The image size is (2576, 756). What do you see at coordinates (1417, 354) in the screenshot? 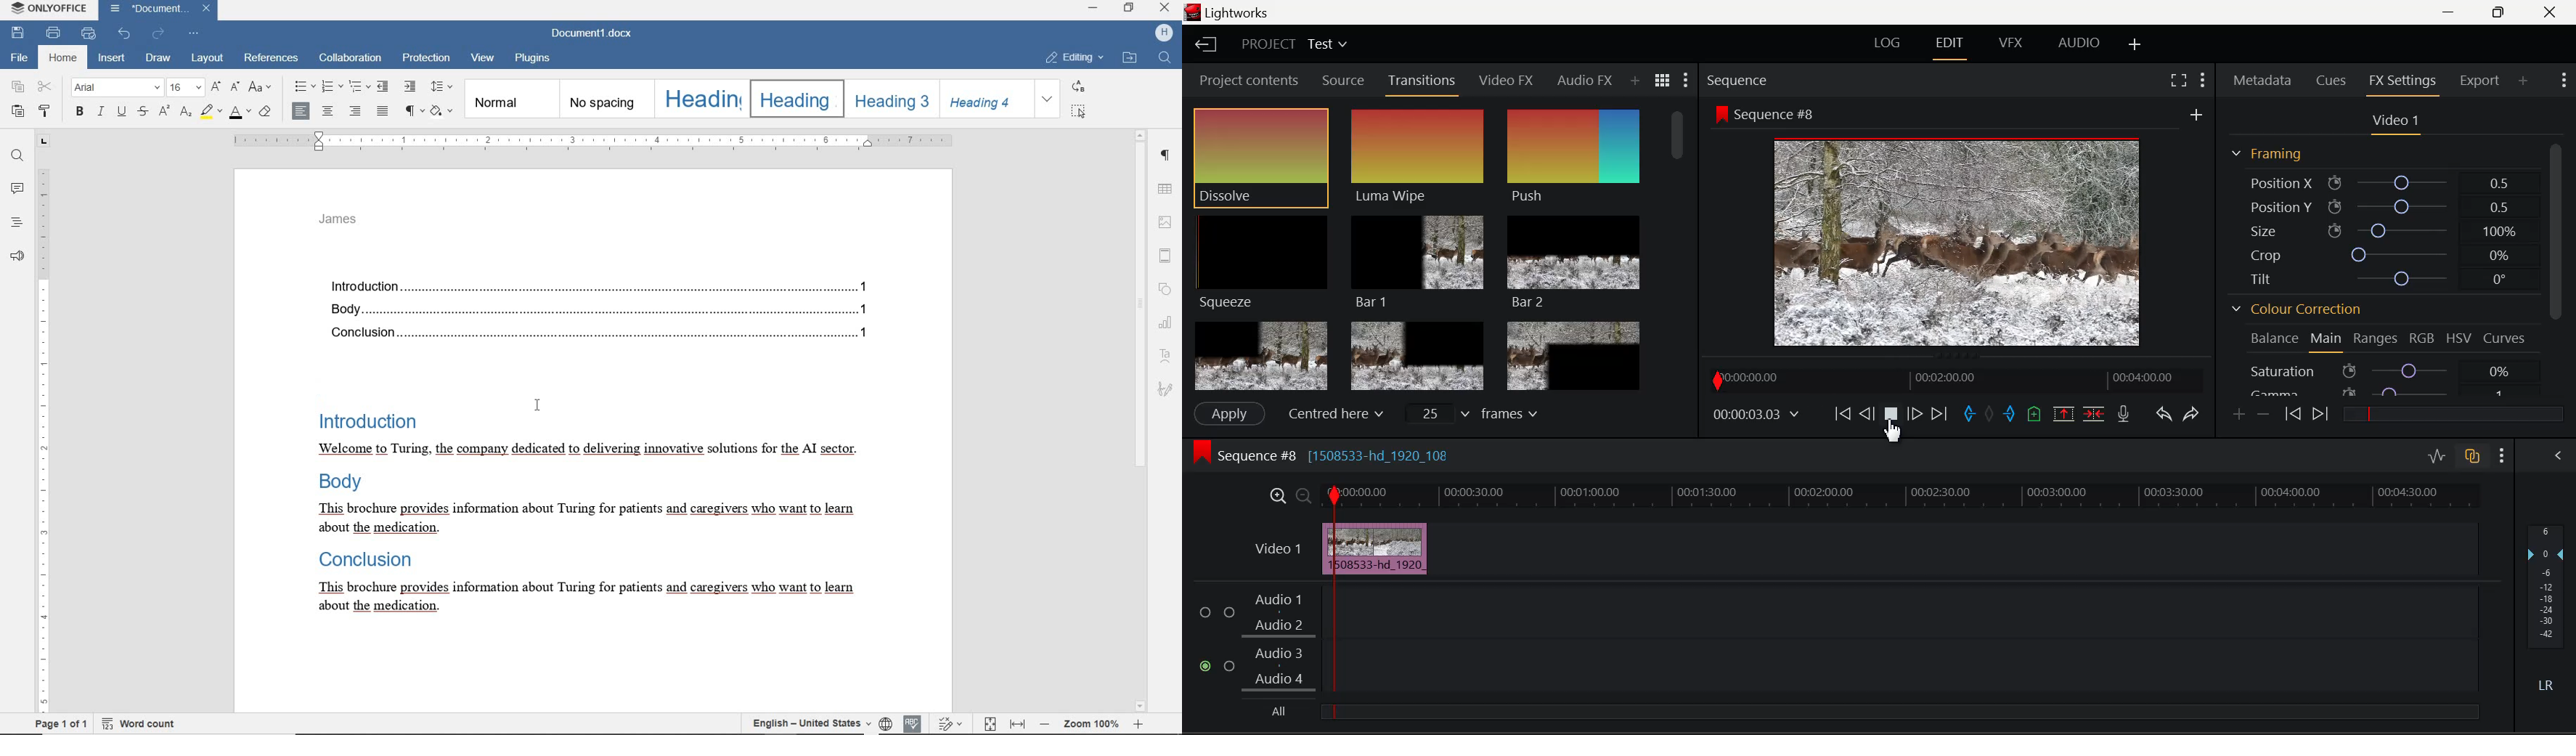
I see `Box 2` at bounding box center [1417, 354].